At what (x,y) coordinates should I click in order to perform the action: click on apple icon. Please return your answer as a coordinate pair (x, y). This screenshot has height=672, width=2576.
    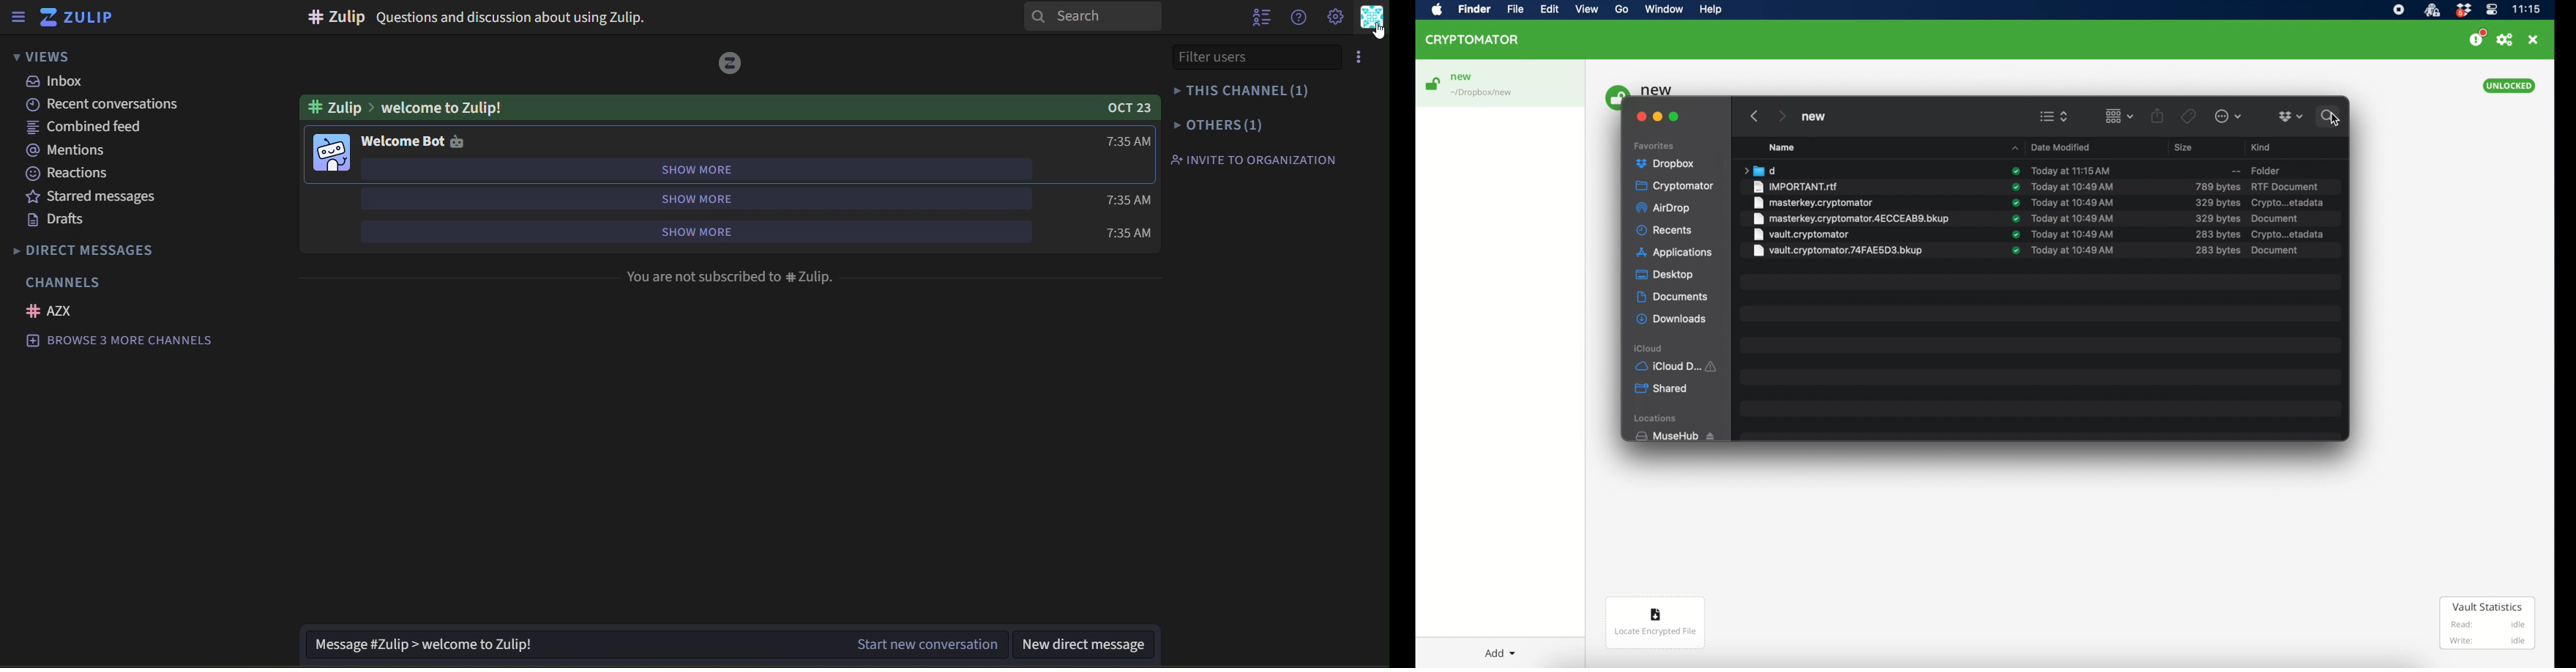
    Looking at the image, I should click on (1438, 11).